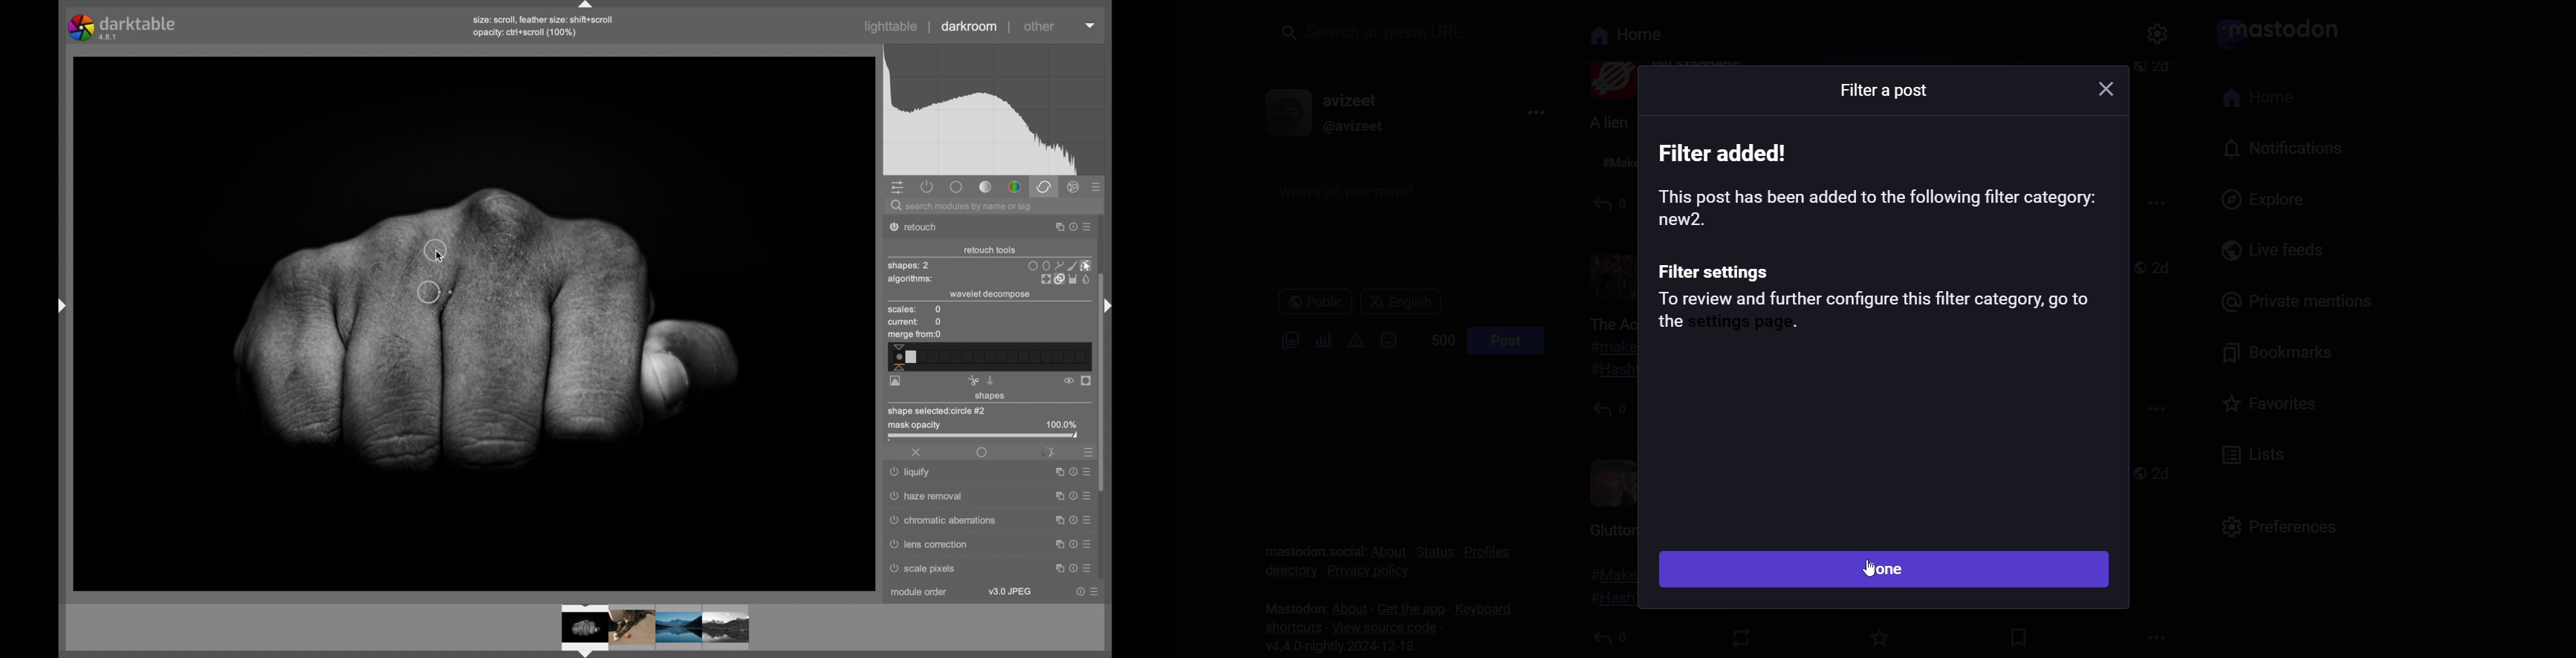 The image size is (2576, 672). Describe the element at coordinates (1056, 472) in the screenshot. I see `maximize` at that location.